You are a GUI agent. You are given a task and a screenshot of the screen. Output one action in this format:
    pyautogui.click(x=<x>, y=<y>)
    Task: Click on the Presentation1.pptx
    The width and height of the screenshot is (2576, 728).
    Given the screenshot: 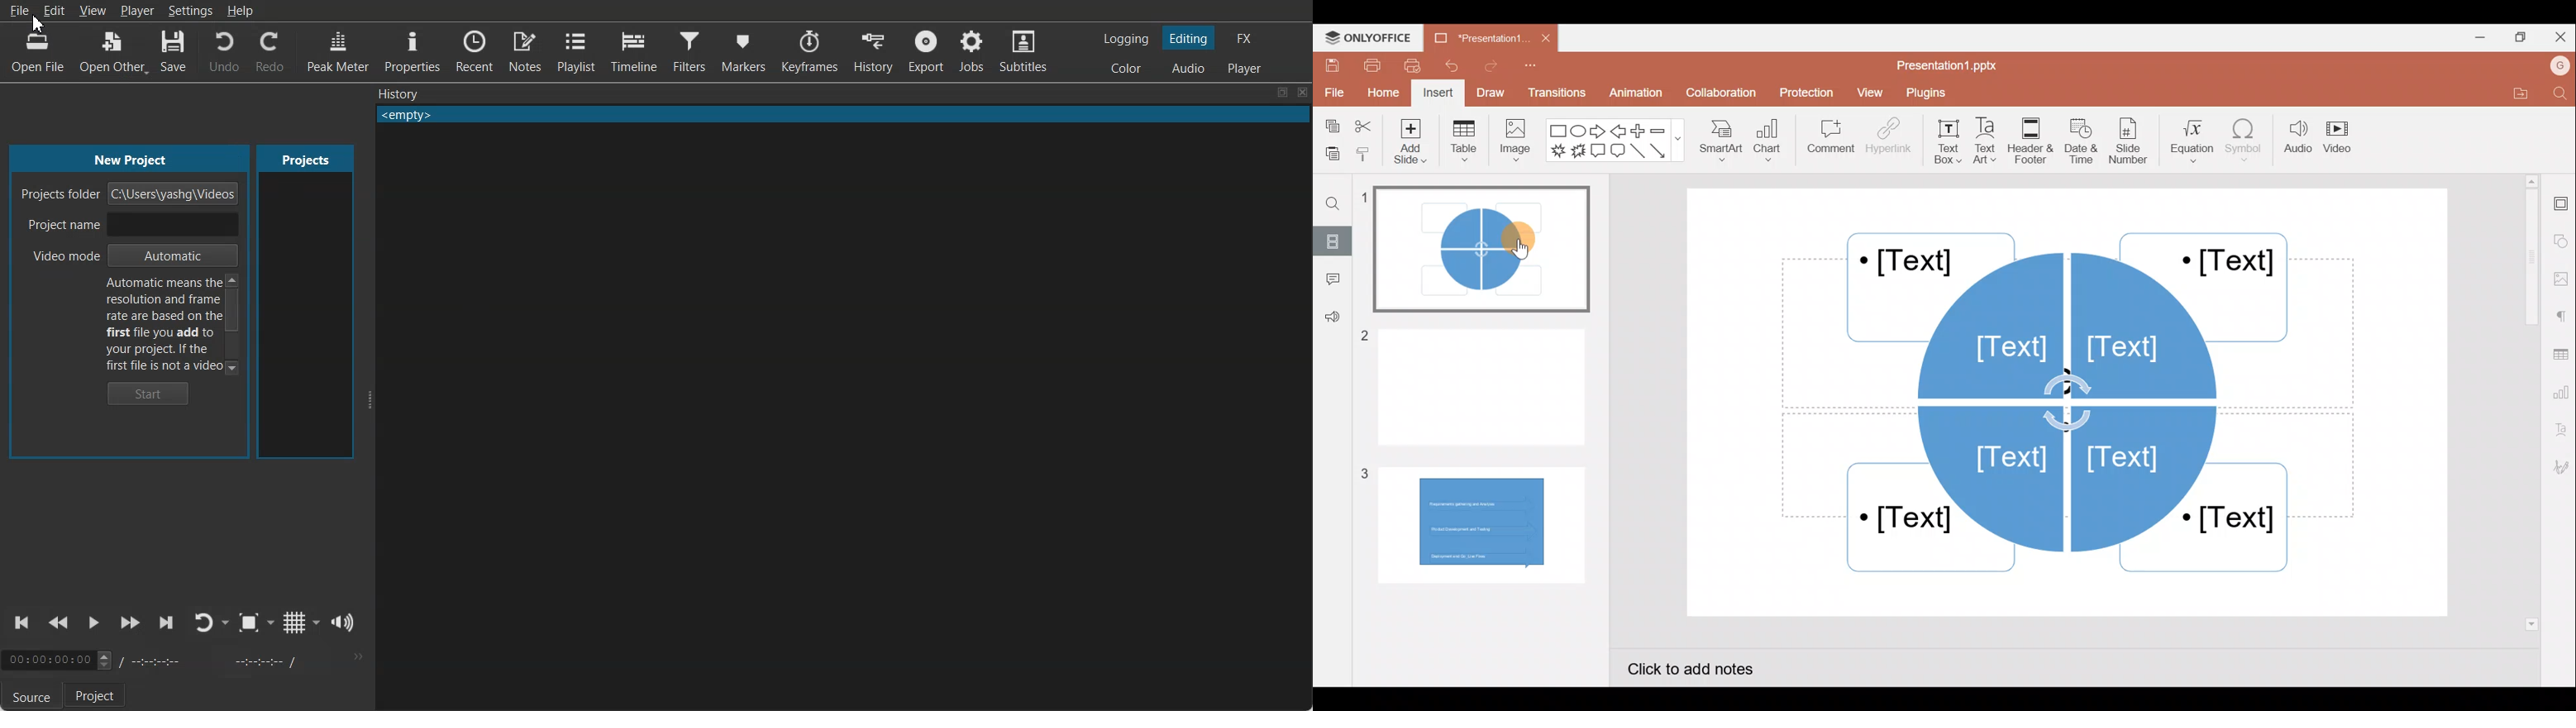 What is the action you would take?
    pyautogui.click(x=1950, y=66)
    